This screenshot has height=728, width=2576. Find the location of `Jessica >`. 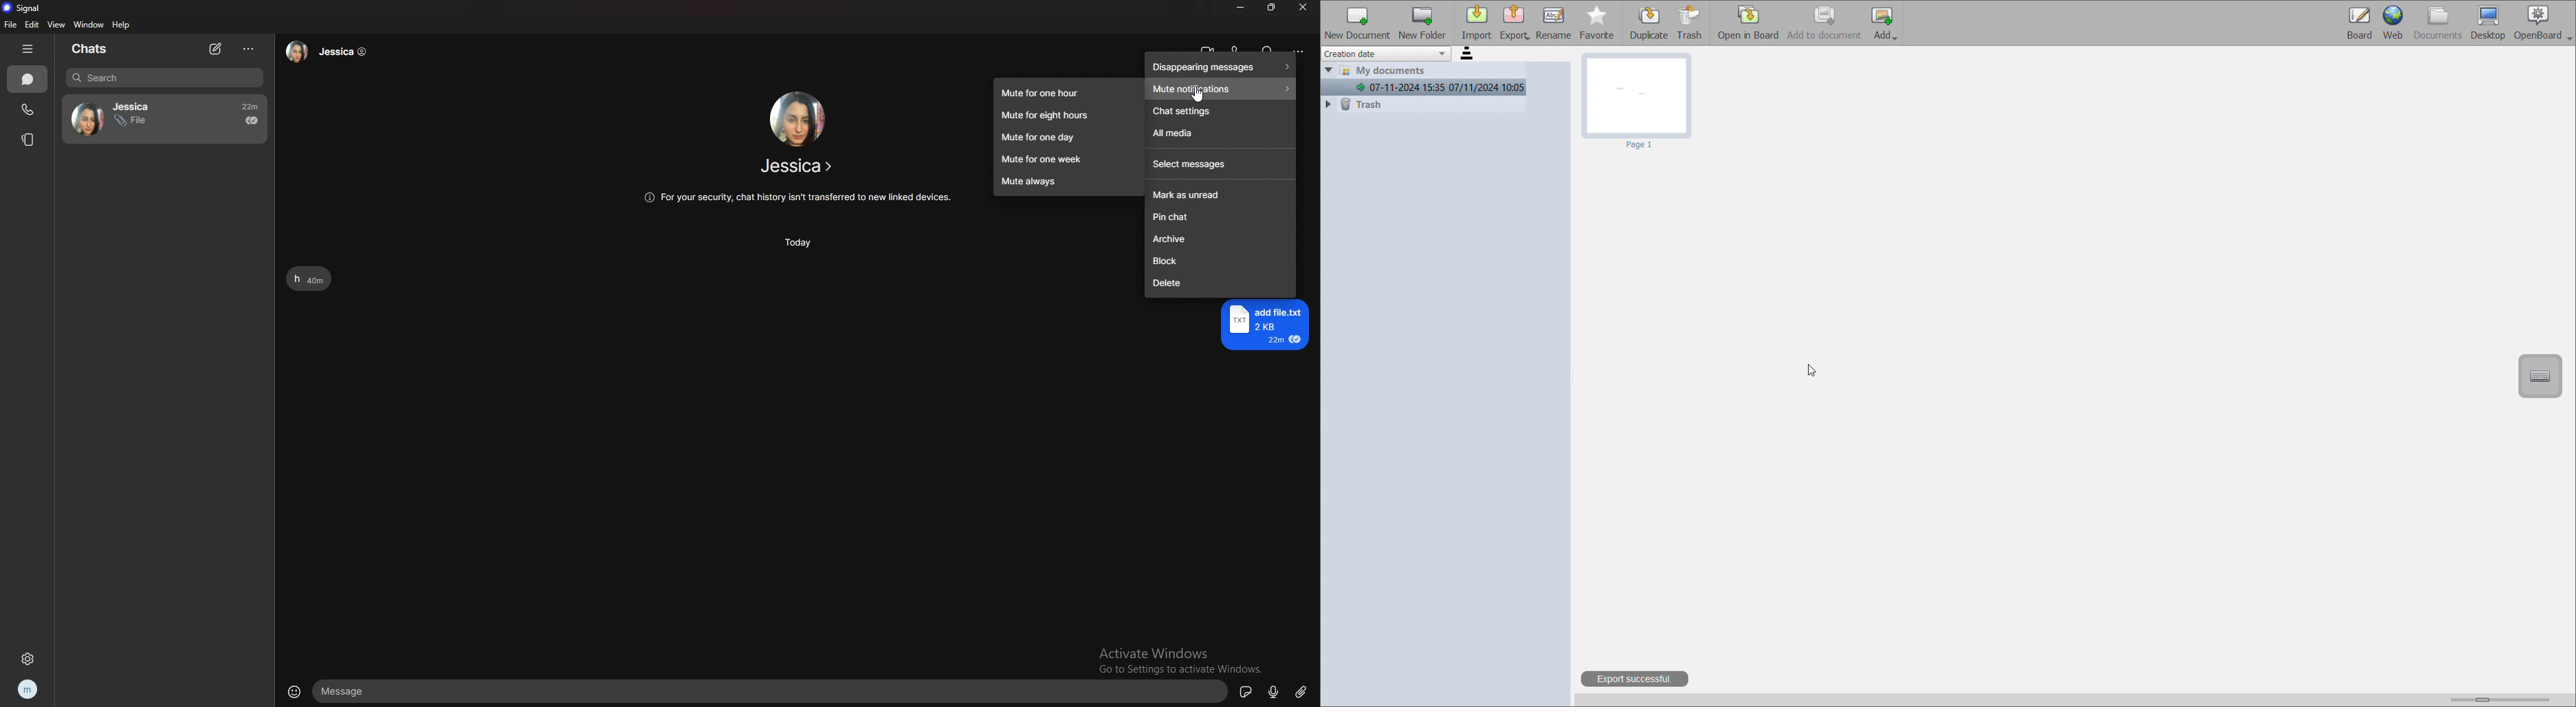

Jessica > is located at coordinates (802, 168).